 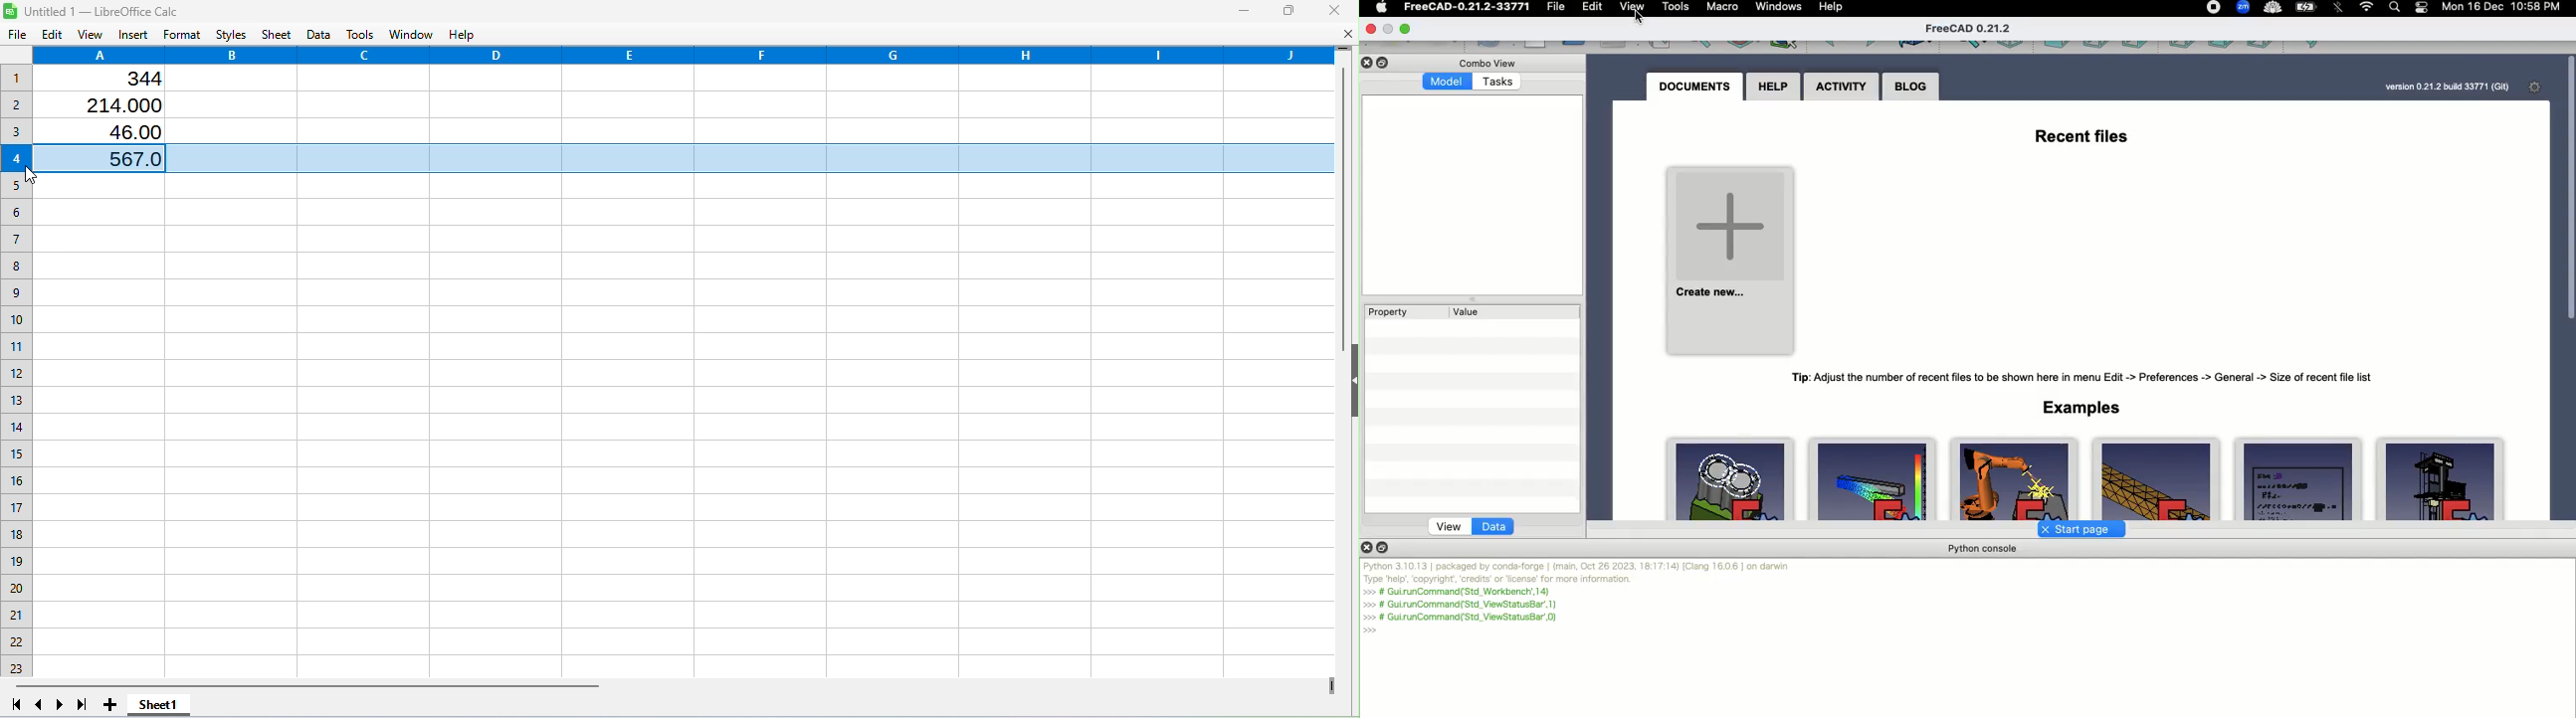 I want to click on Scroll to last sheet, so click(x=81, y=705).